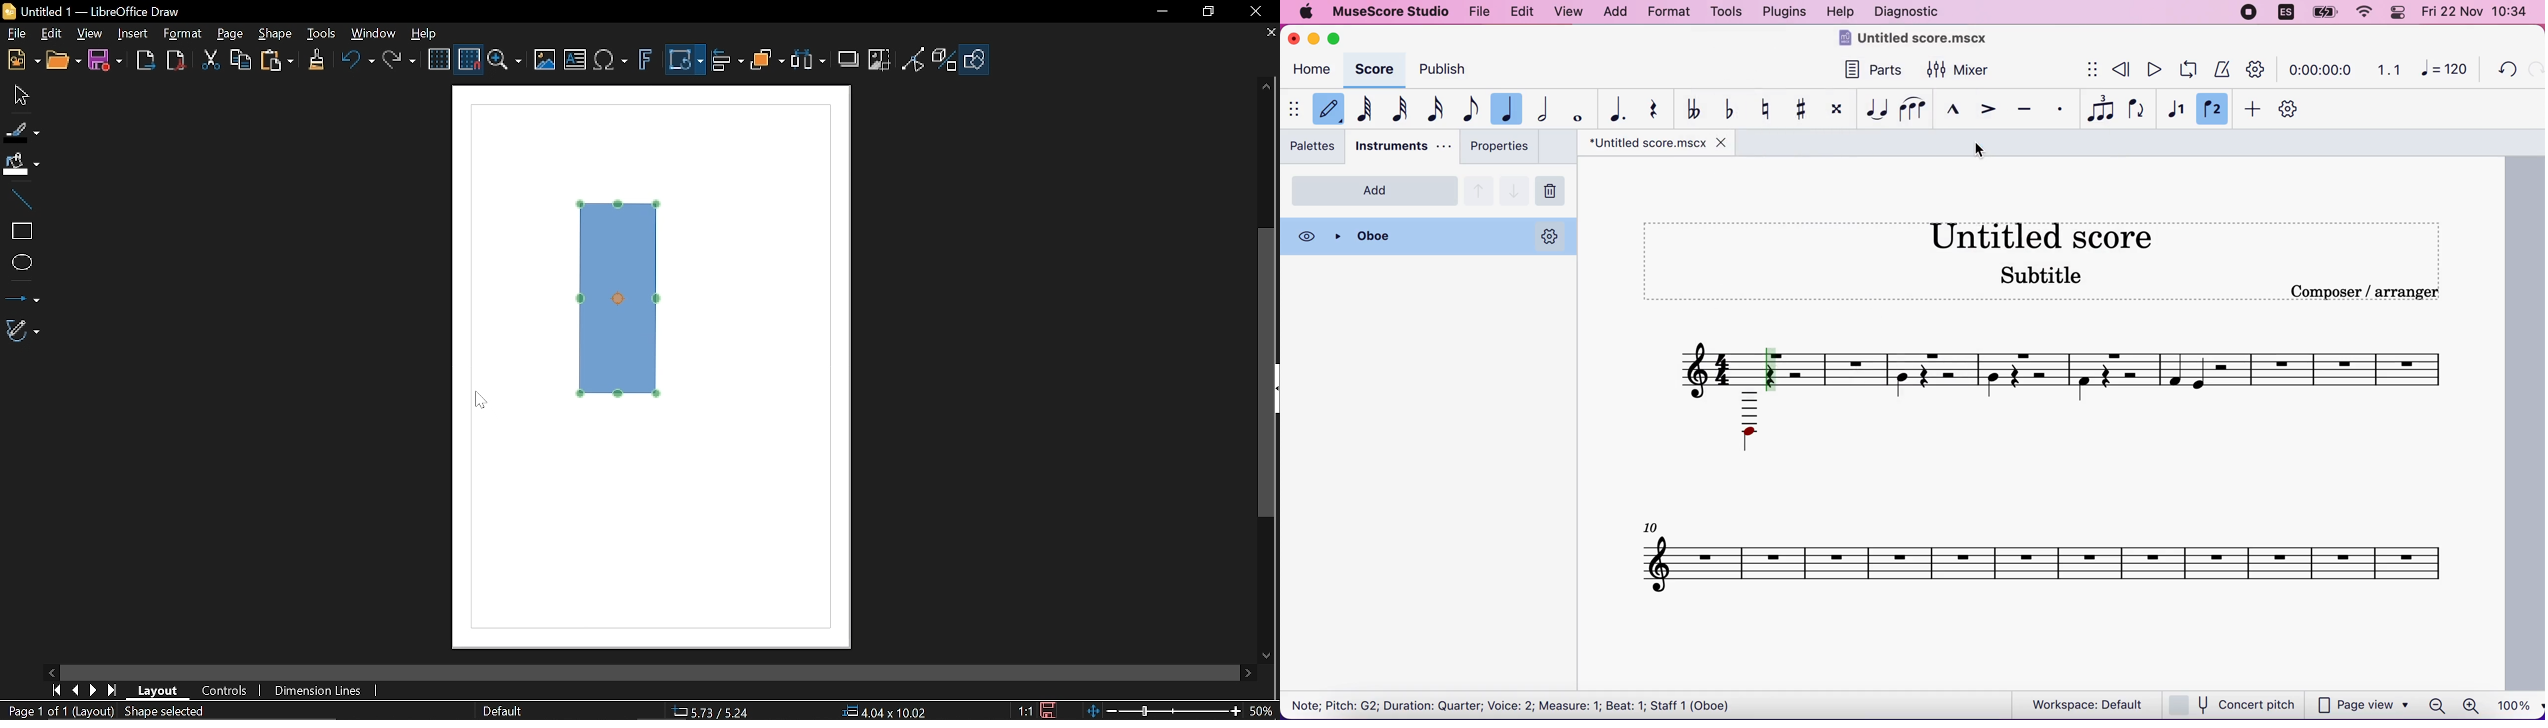 Image resolution: width=2548 pixels, height=728 pixels. Describe the element at coordinates (439, 61) in the screenshot. I see `Display grid` at that location.